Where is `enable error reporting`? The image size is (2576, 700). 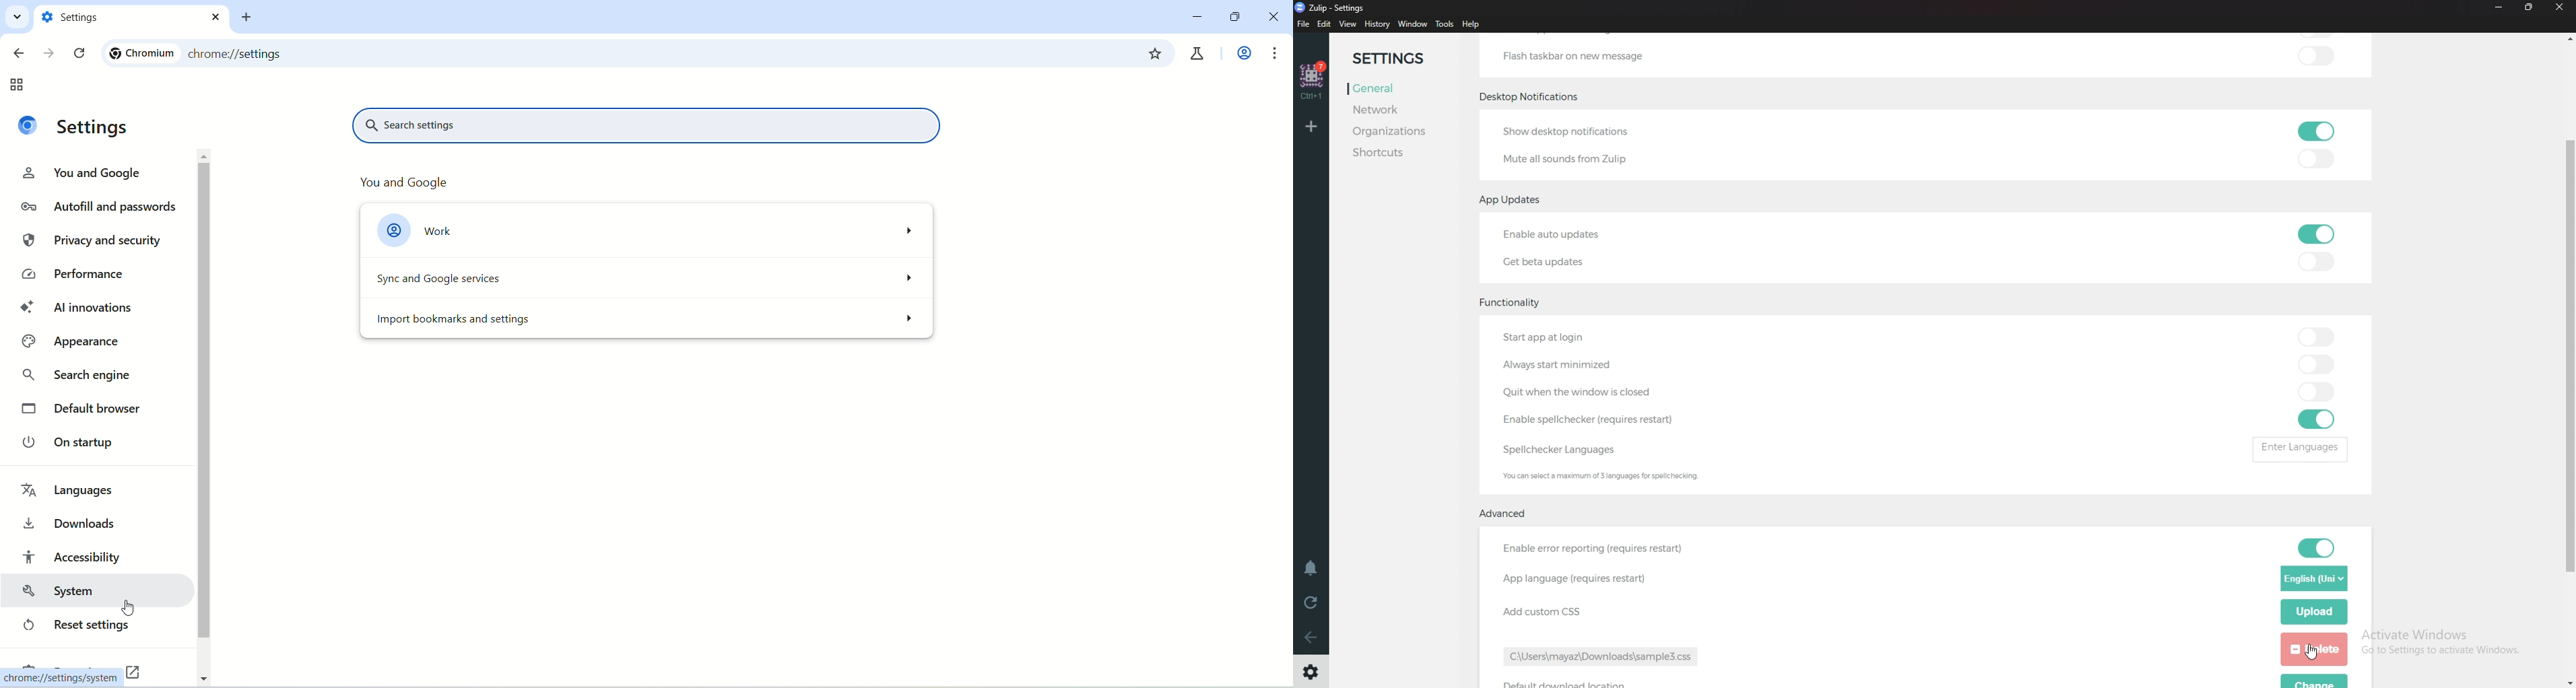
enable error reporting is located at coordinates (1594, 550).